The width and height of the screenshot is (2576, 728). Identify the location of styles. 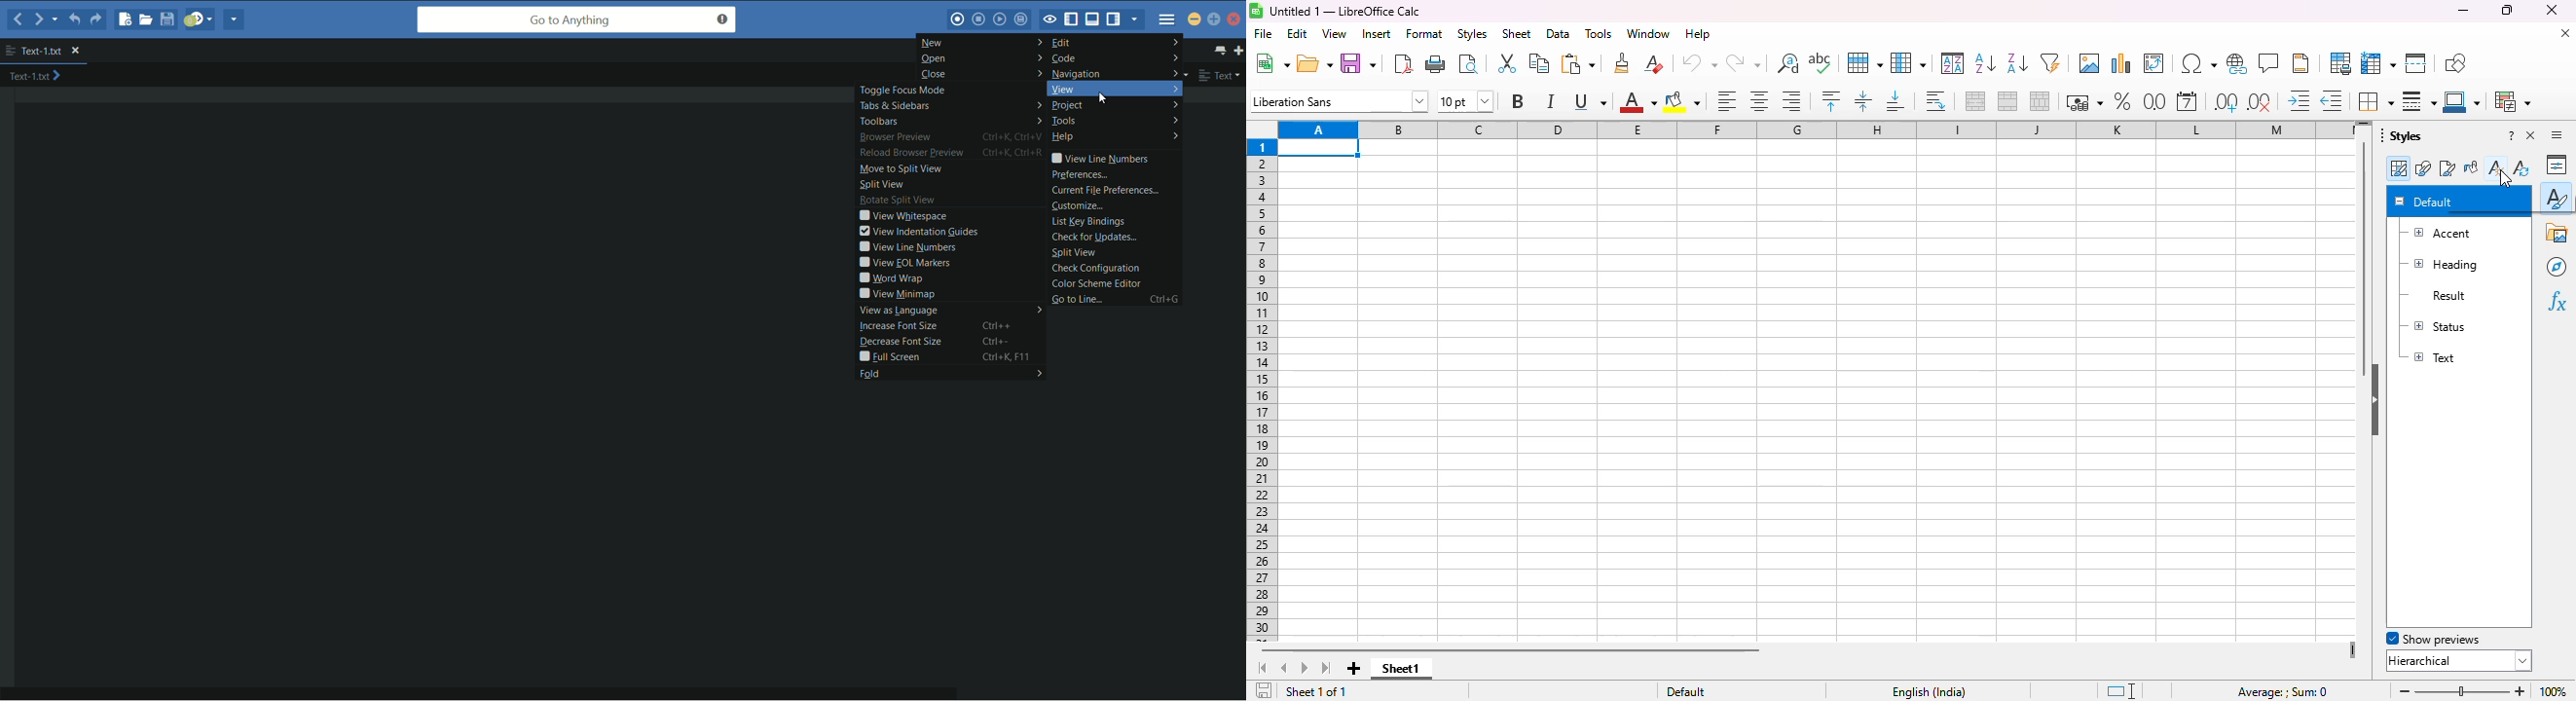
(2402, 134).